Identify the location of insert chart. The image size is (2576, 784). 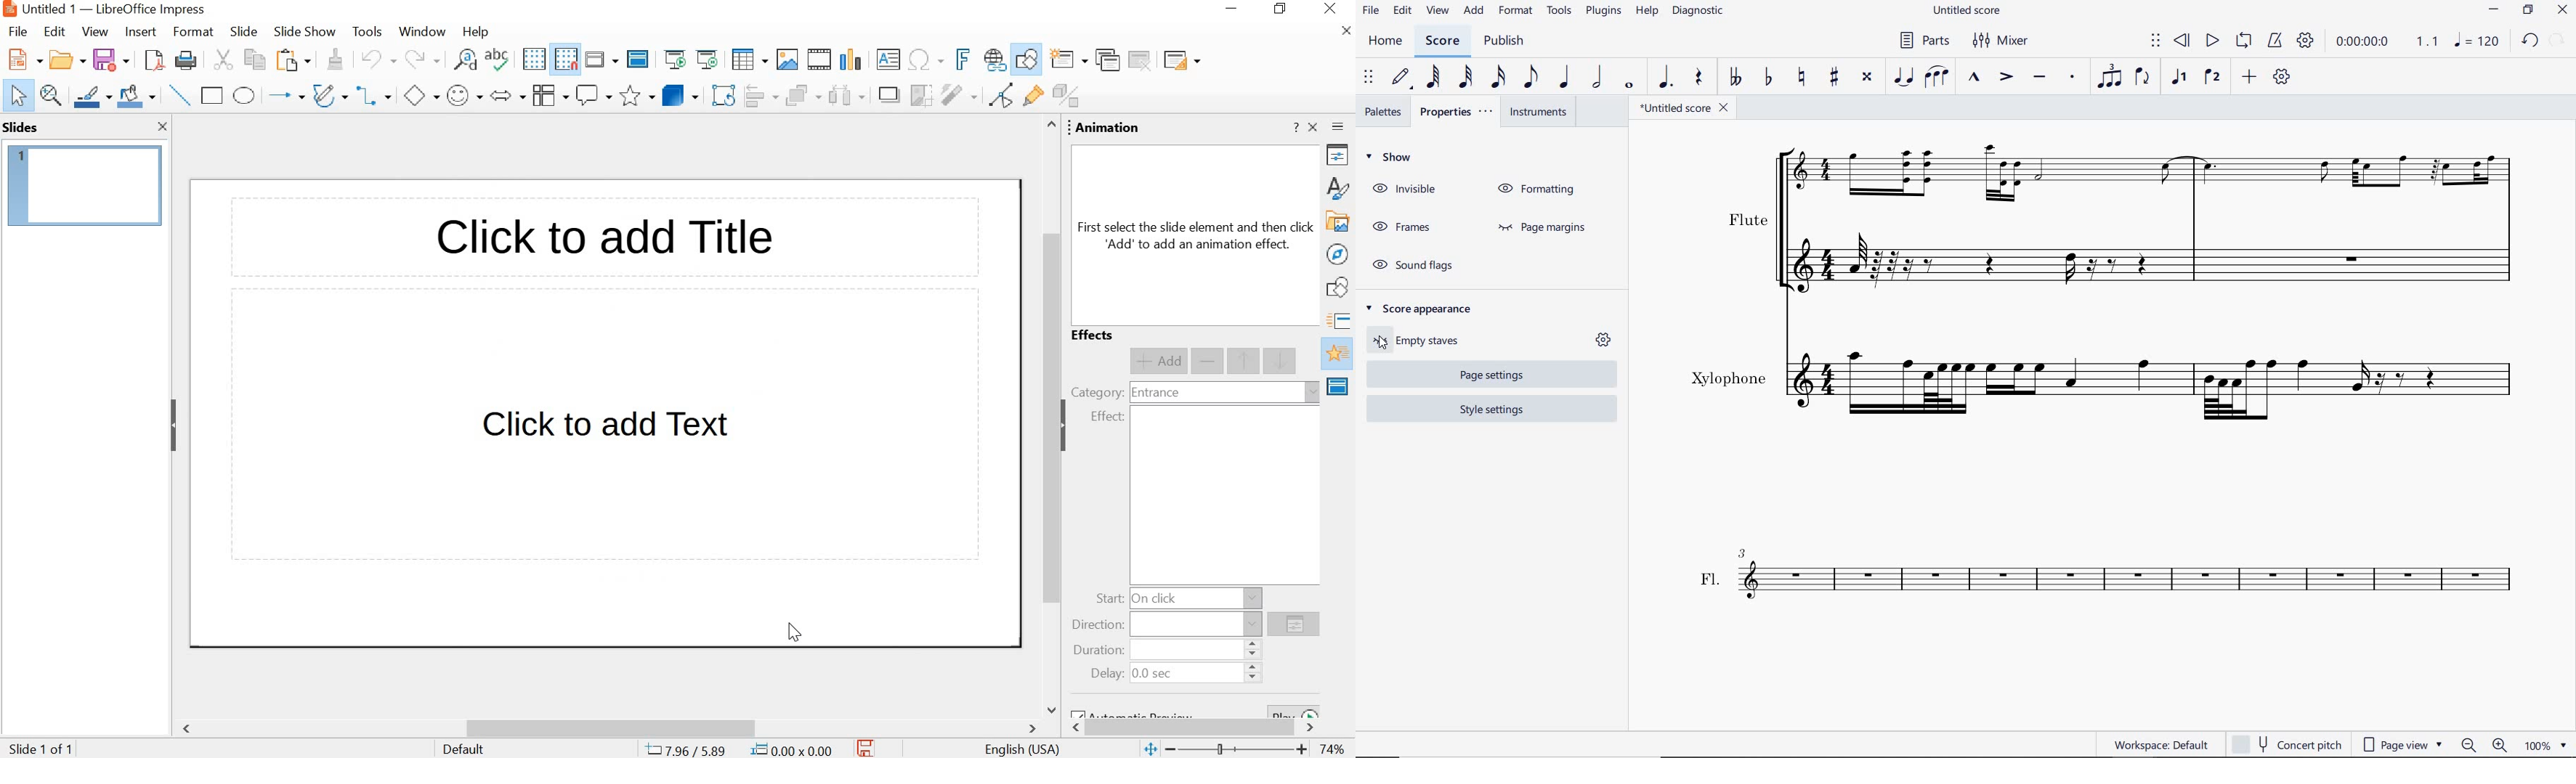
(854, 59).